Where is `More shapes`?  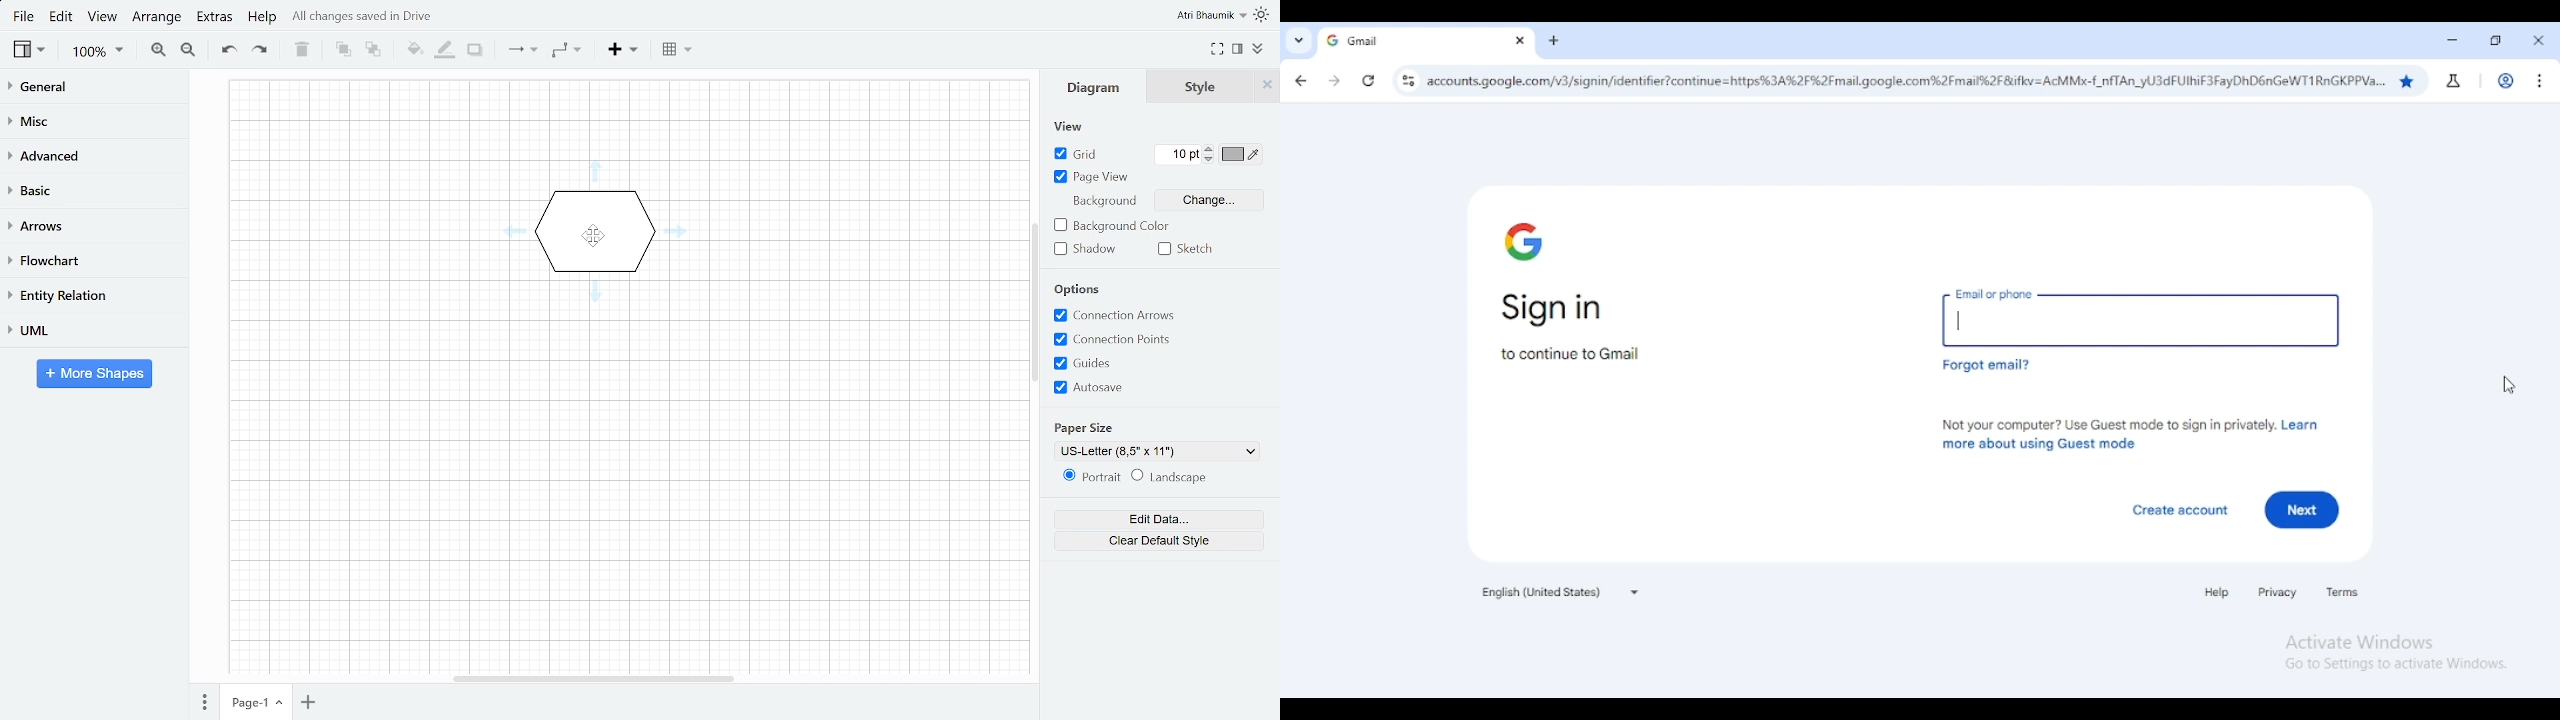
More shapes is located at coordinates (94, 374).